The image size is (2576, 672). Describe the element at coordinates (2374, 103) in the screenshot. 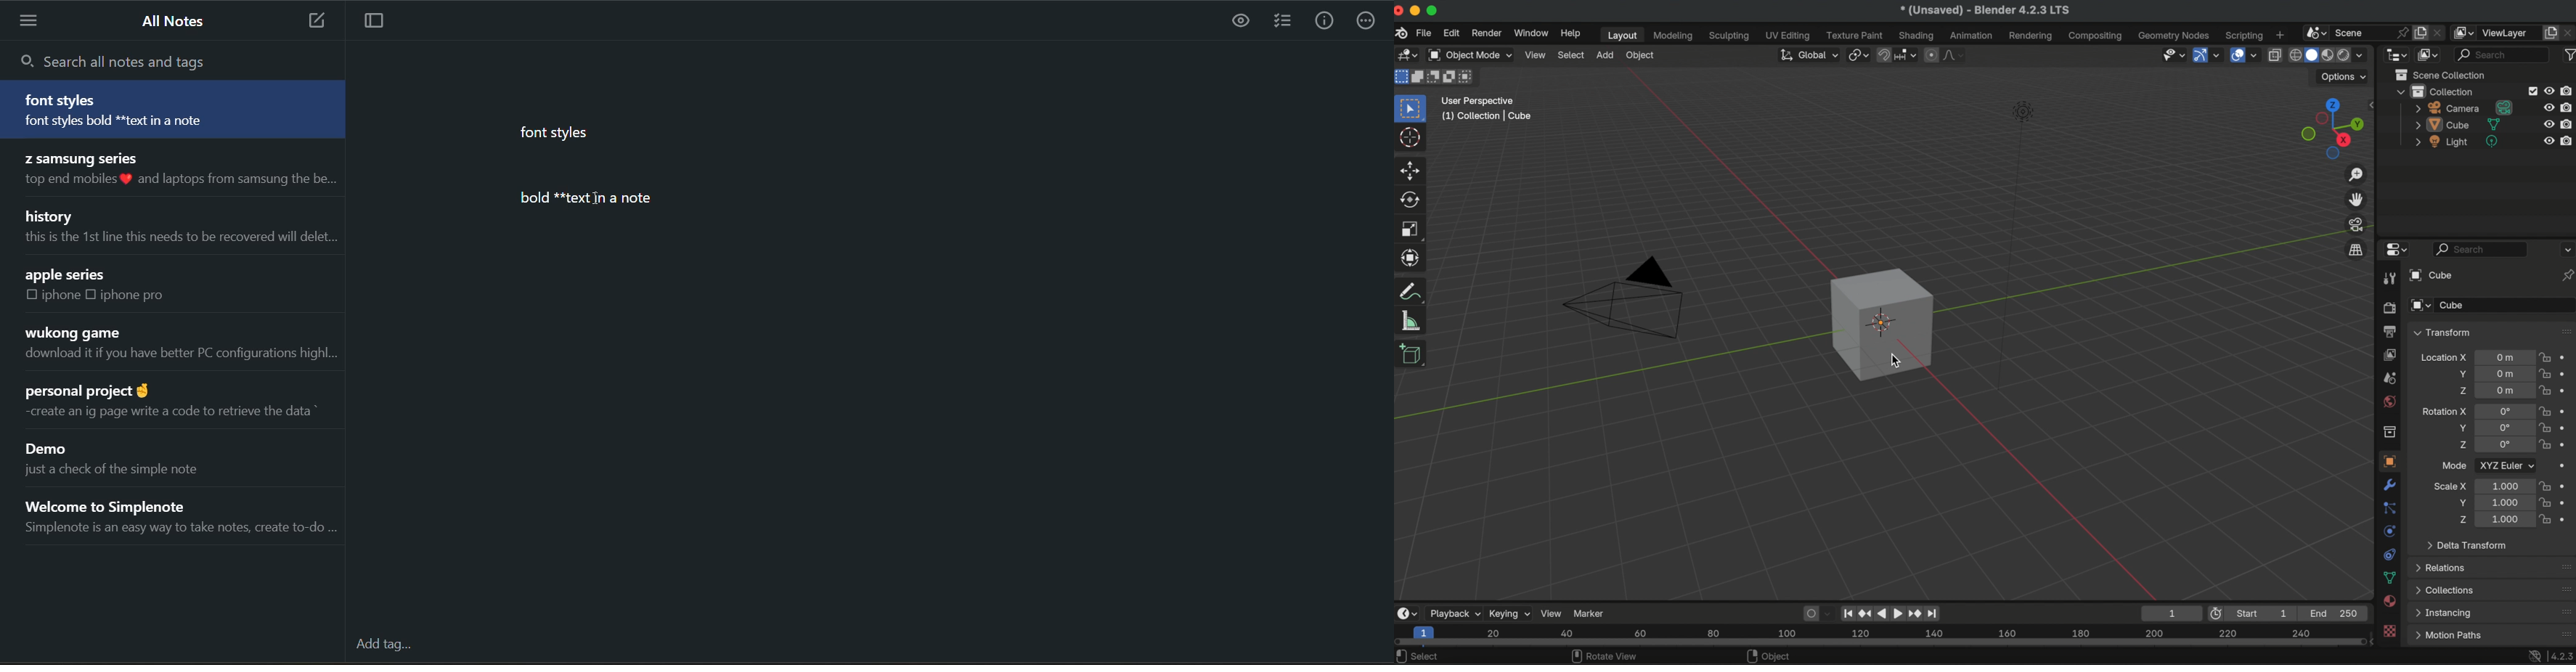

I see `side bar settings` at that location.